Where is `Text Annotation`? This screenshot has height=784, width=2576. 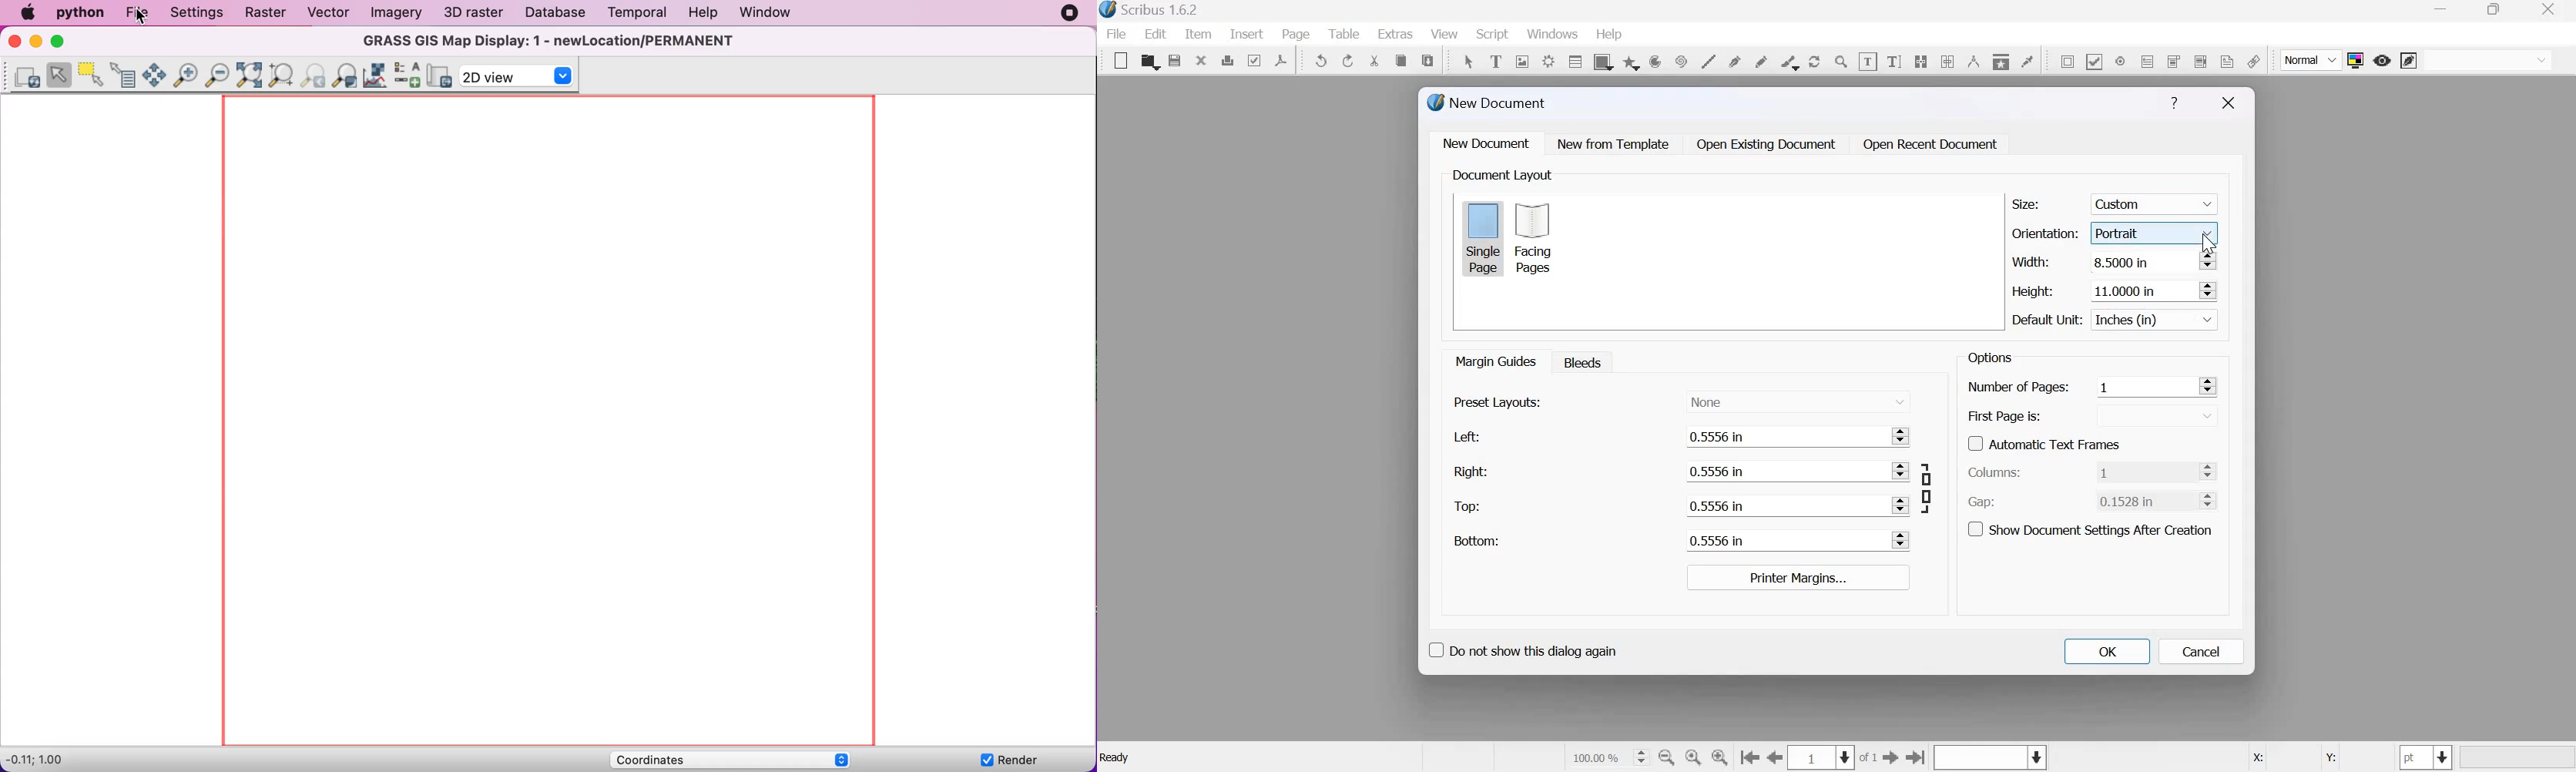
Text Annotation is located at coordinates (2227, 61).